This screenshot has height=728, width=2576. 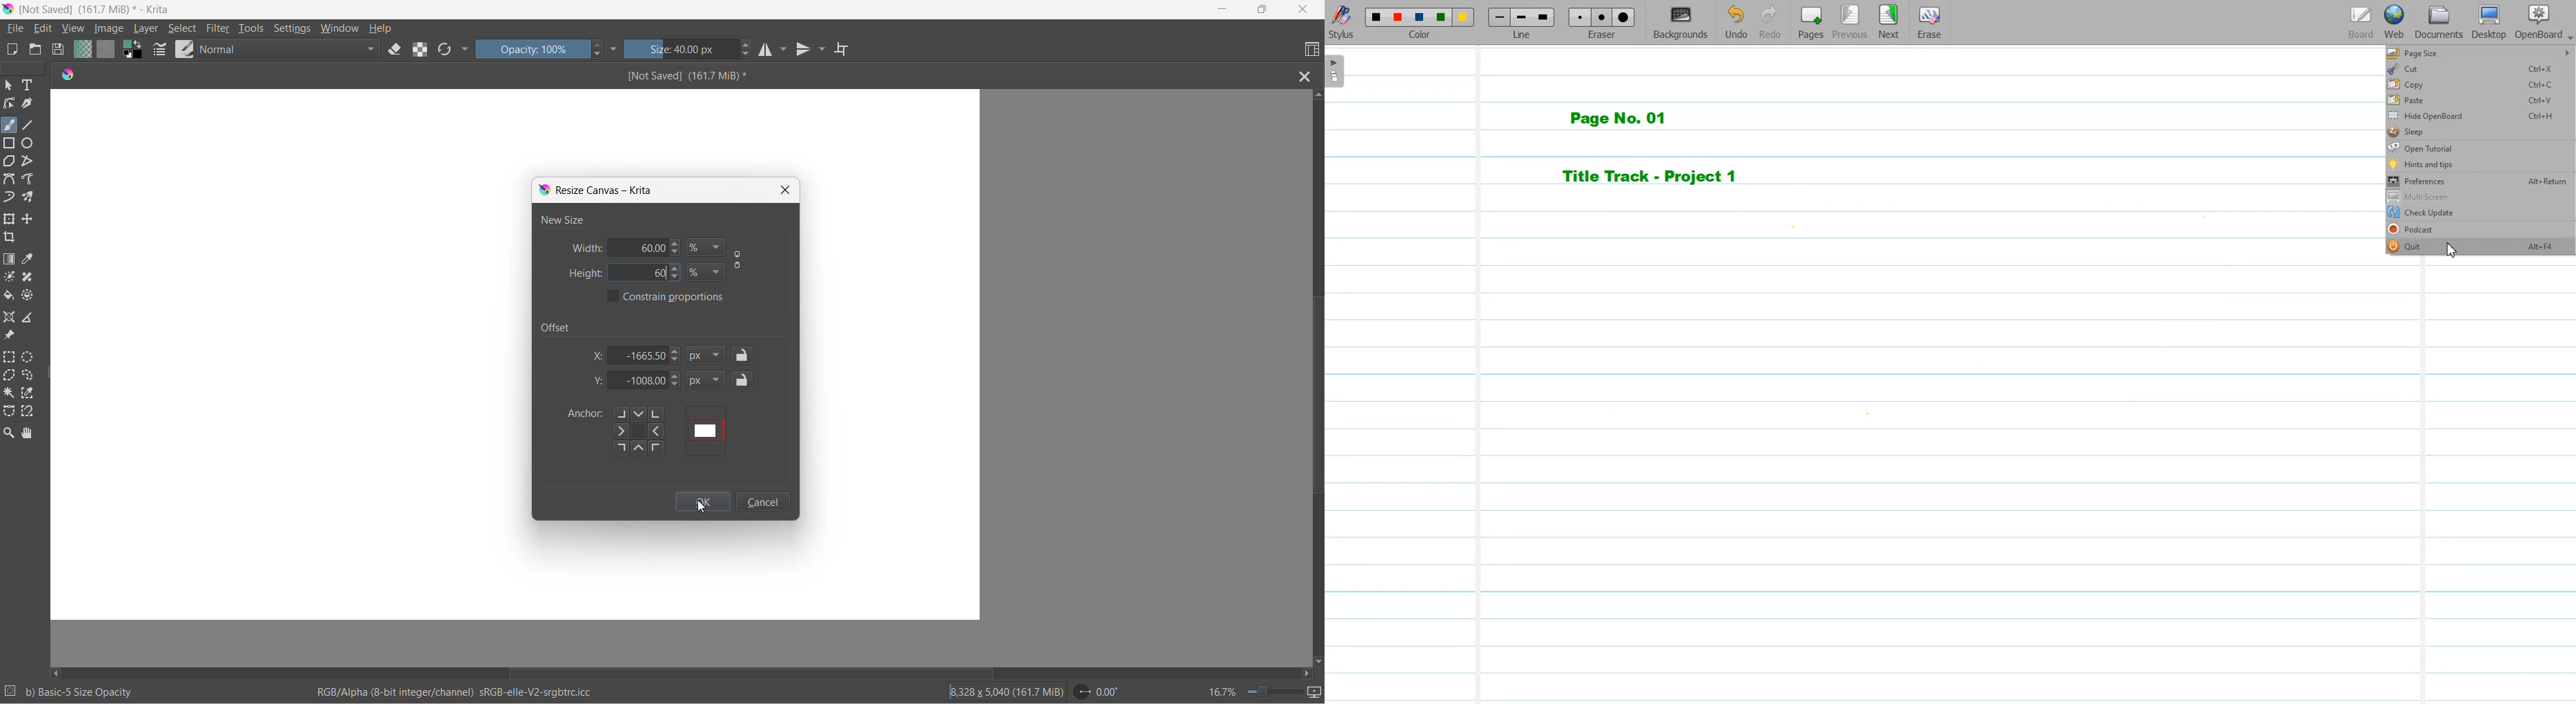 I want to click on choose workspace, so click(x=1309, y=50).